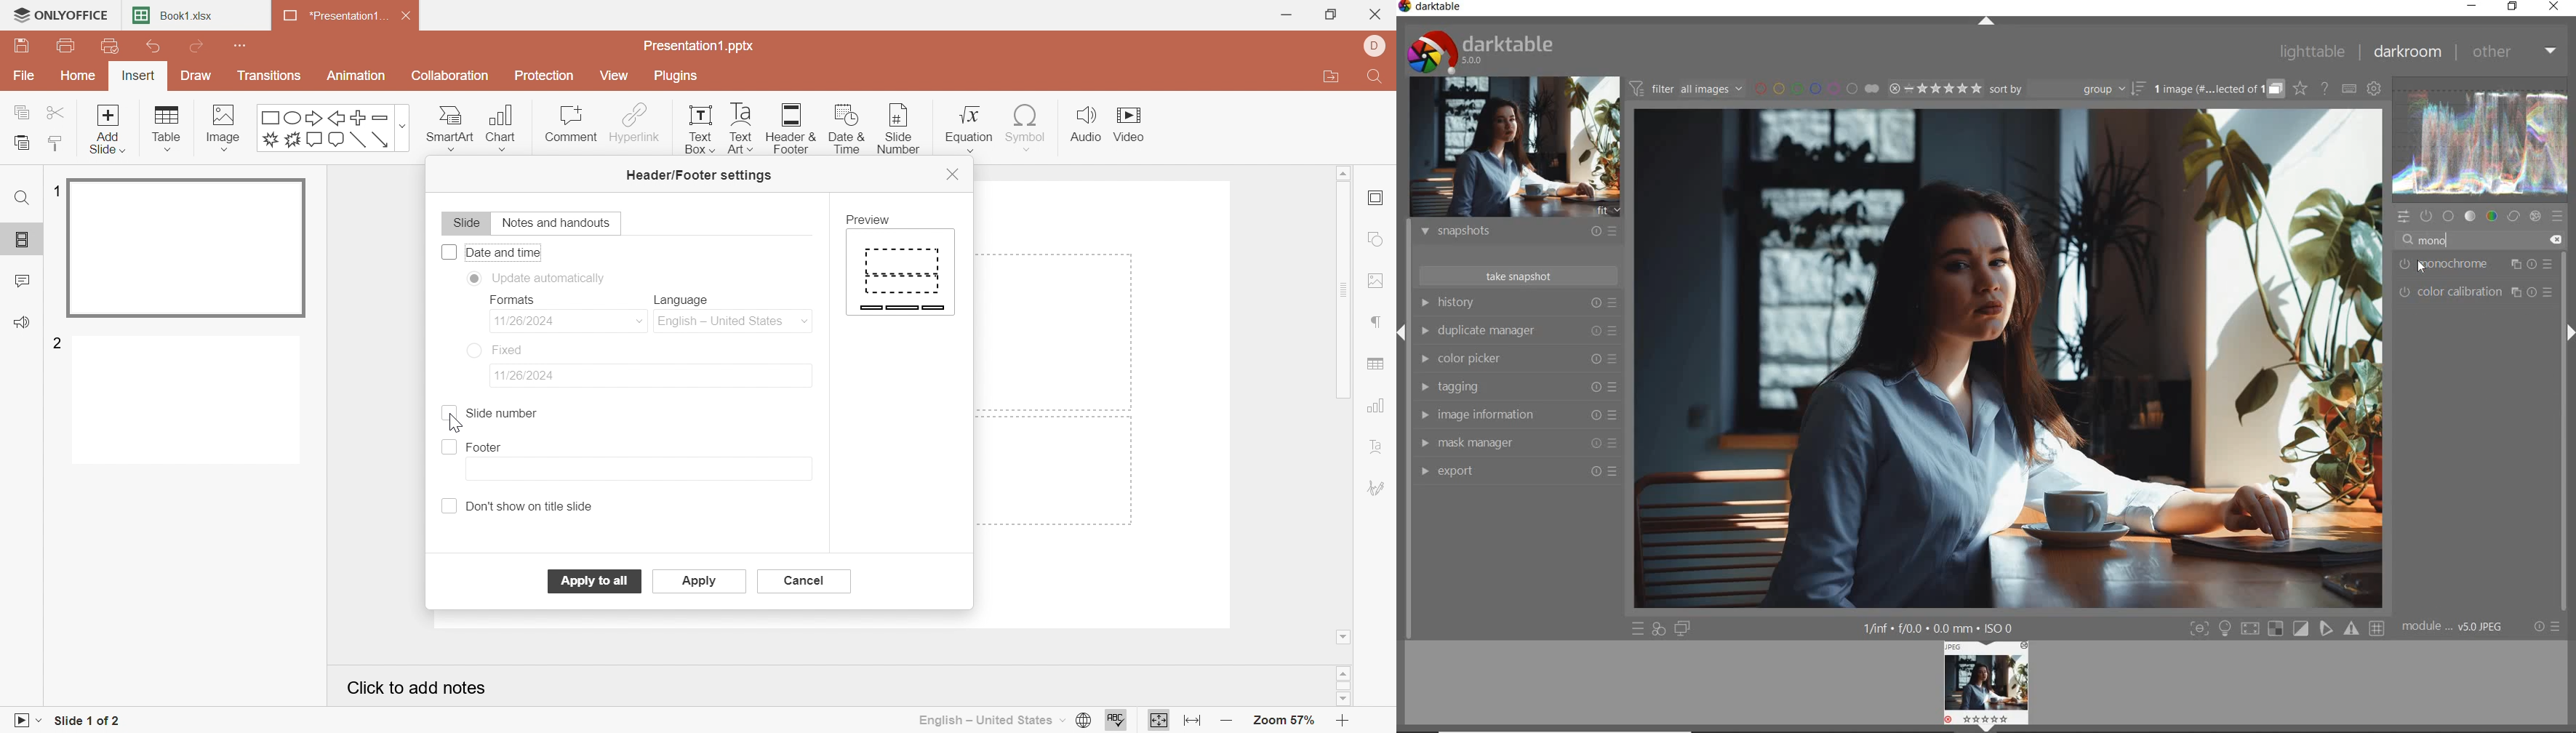 Image resolution: width=2576 pixels, height=756 pixels. What do you see at coordinates (513, 351) in the screenshot?
I see `Fixed` at bounding box center [513, 351].